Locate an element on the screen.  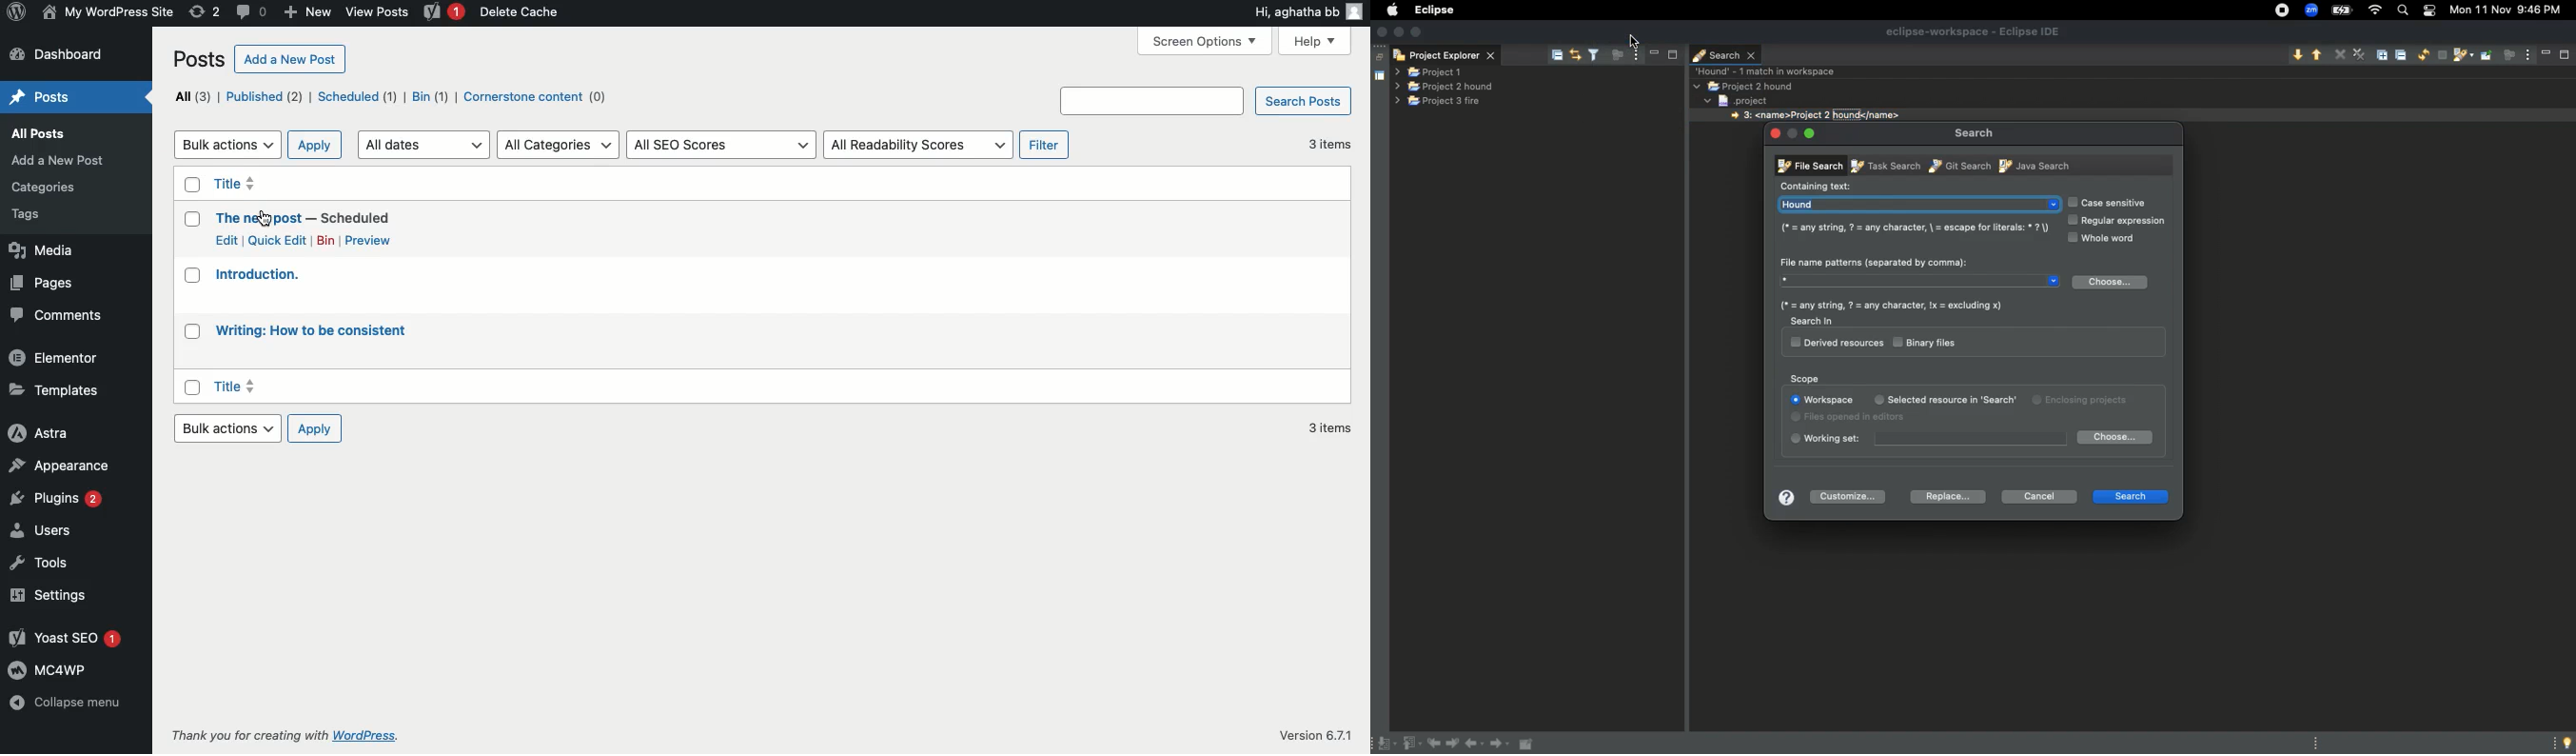
Title is located at coordinates (239, 387).